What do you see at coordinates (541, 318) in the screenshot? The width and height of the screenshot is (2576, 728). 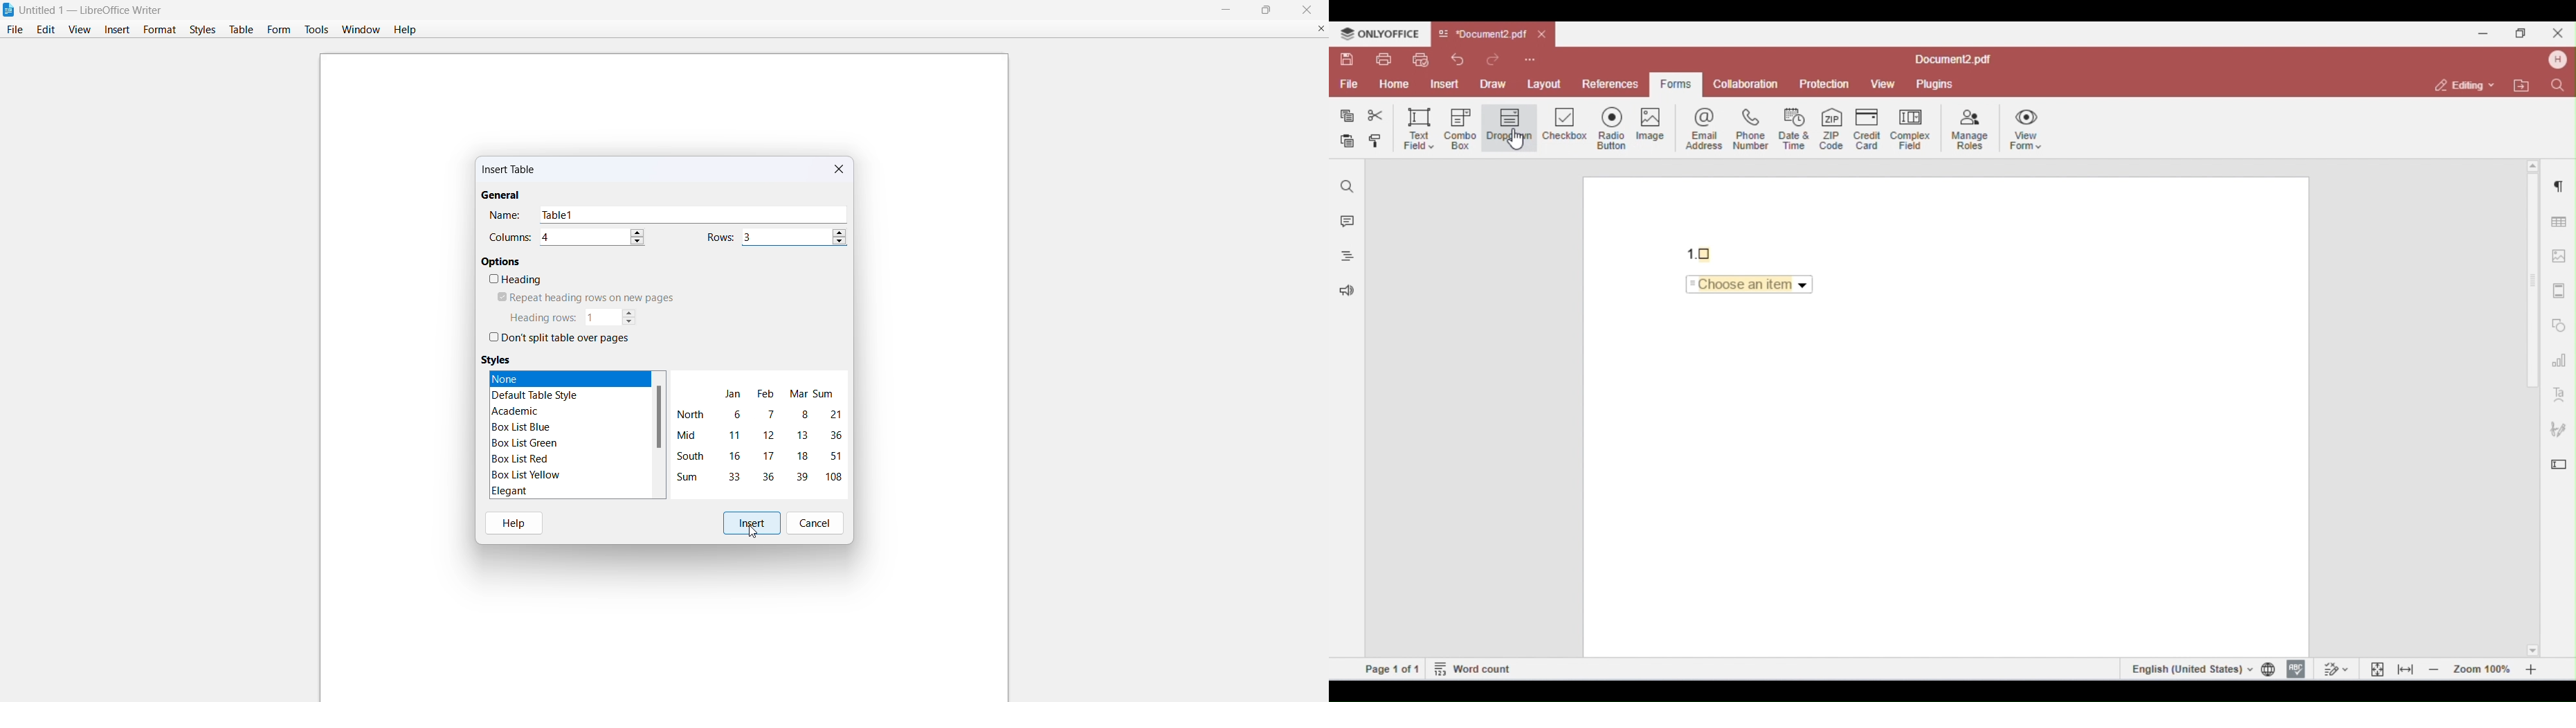 I see `heading rows` at bounding box center [541, 318].